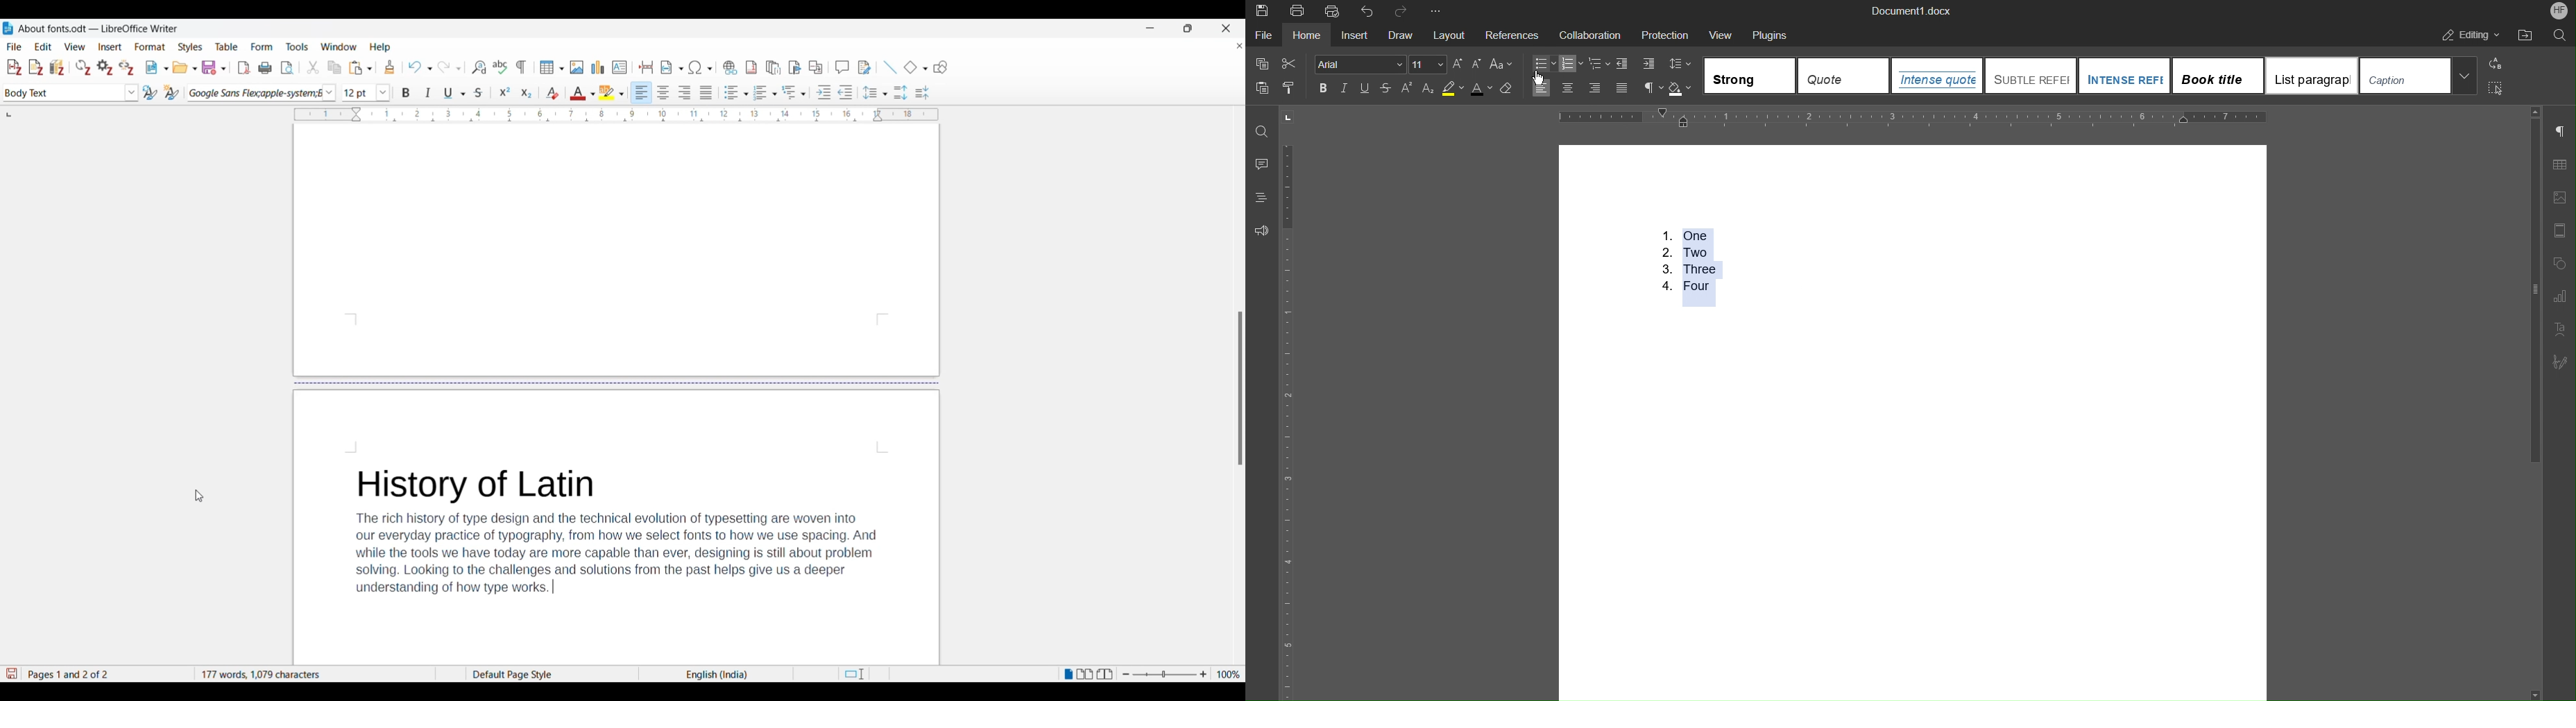 The width and height of the screenshot is (2576, 728). What do you see at coordinates (941, 68) in the screenshot?
I see `Show draw functions` at bounding box center [941, 68].